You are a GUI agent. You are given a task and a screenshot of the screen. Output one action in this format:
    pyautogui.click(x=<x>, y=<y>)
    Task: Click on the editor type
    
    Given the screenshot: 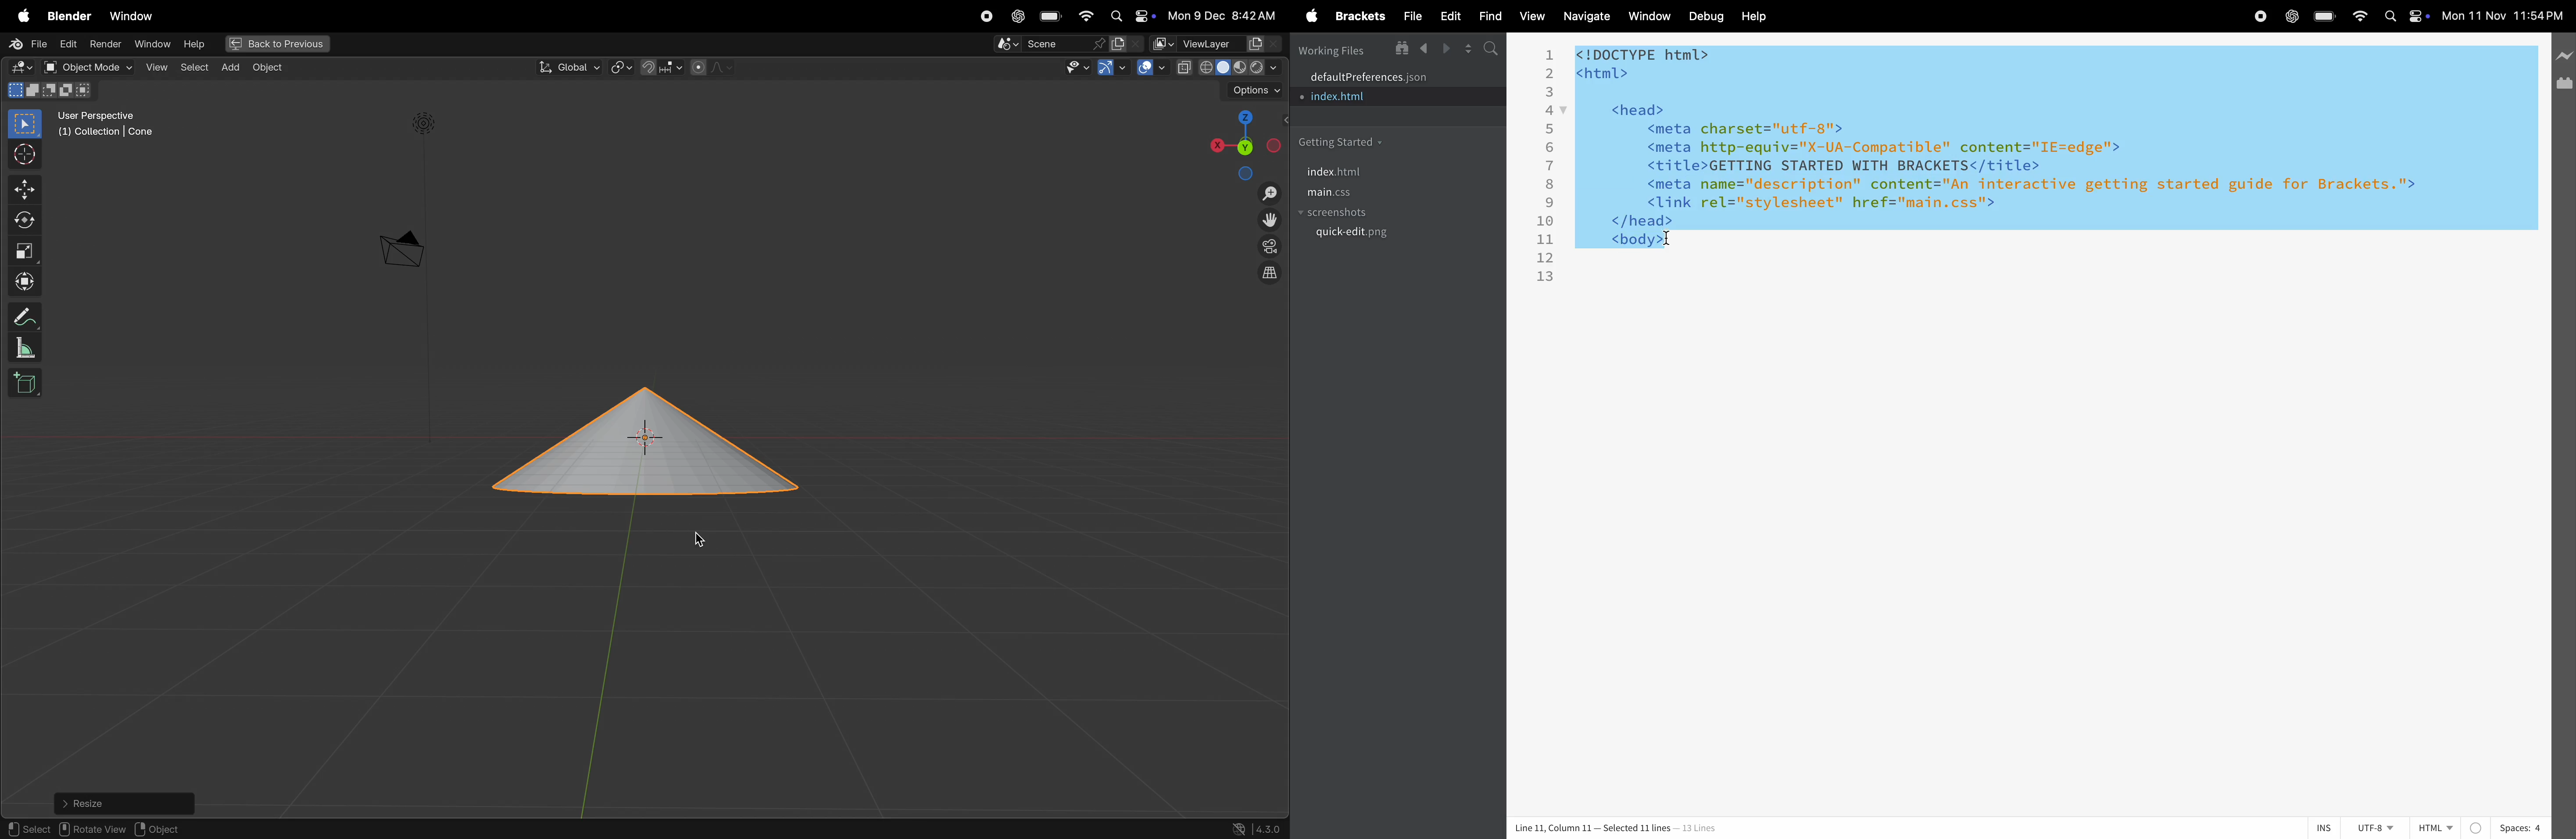 What is the action you would take?
    pyautogui.click(x=21, y=65)
    